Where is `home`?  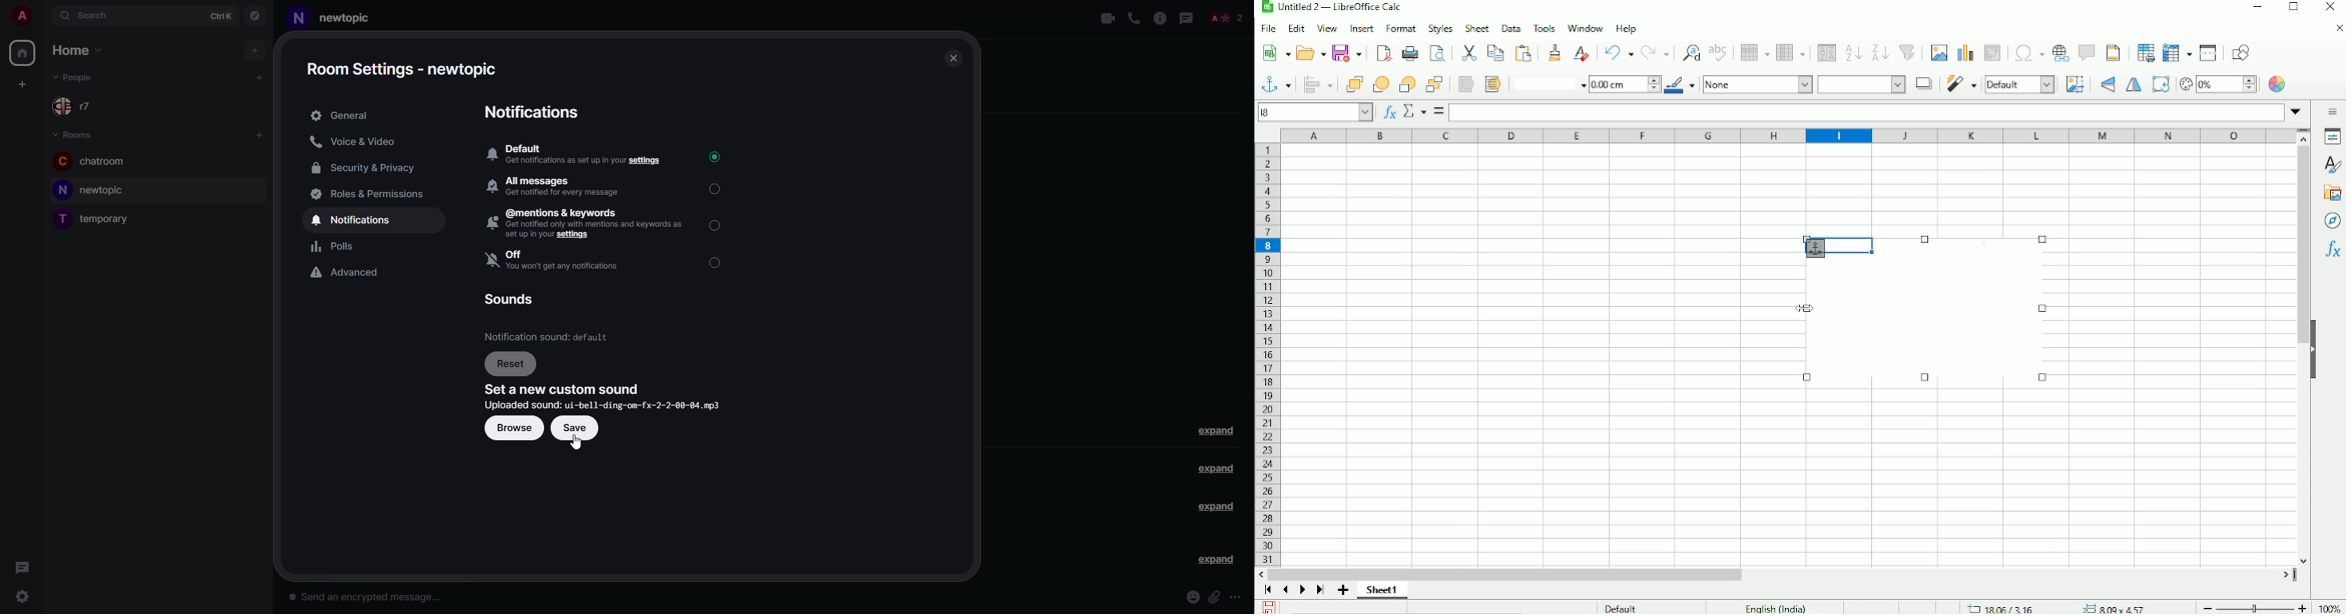 home is located at coordinates (77, 50).